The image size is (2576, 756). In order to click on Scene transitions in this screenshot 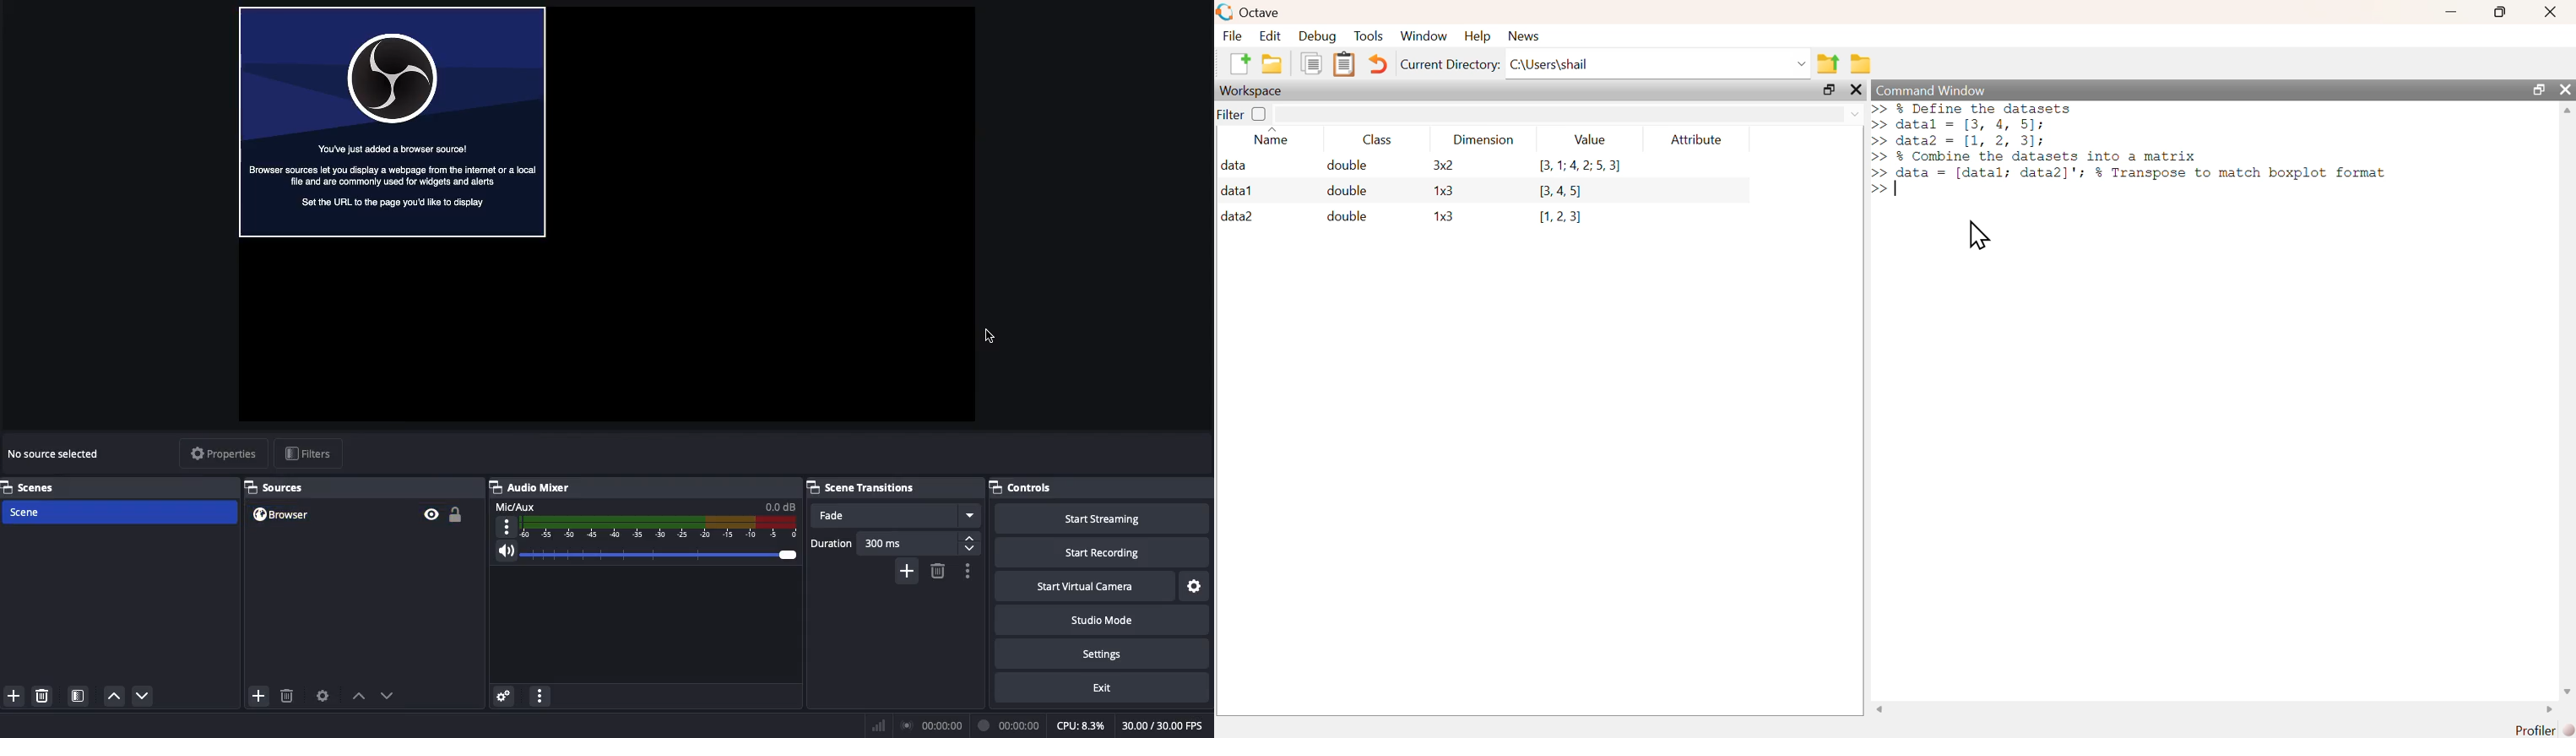, I will do `click(862, 488)`.